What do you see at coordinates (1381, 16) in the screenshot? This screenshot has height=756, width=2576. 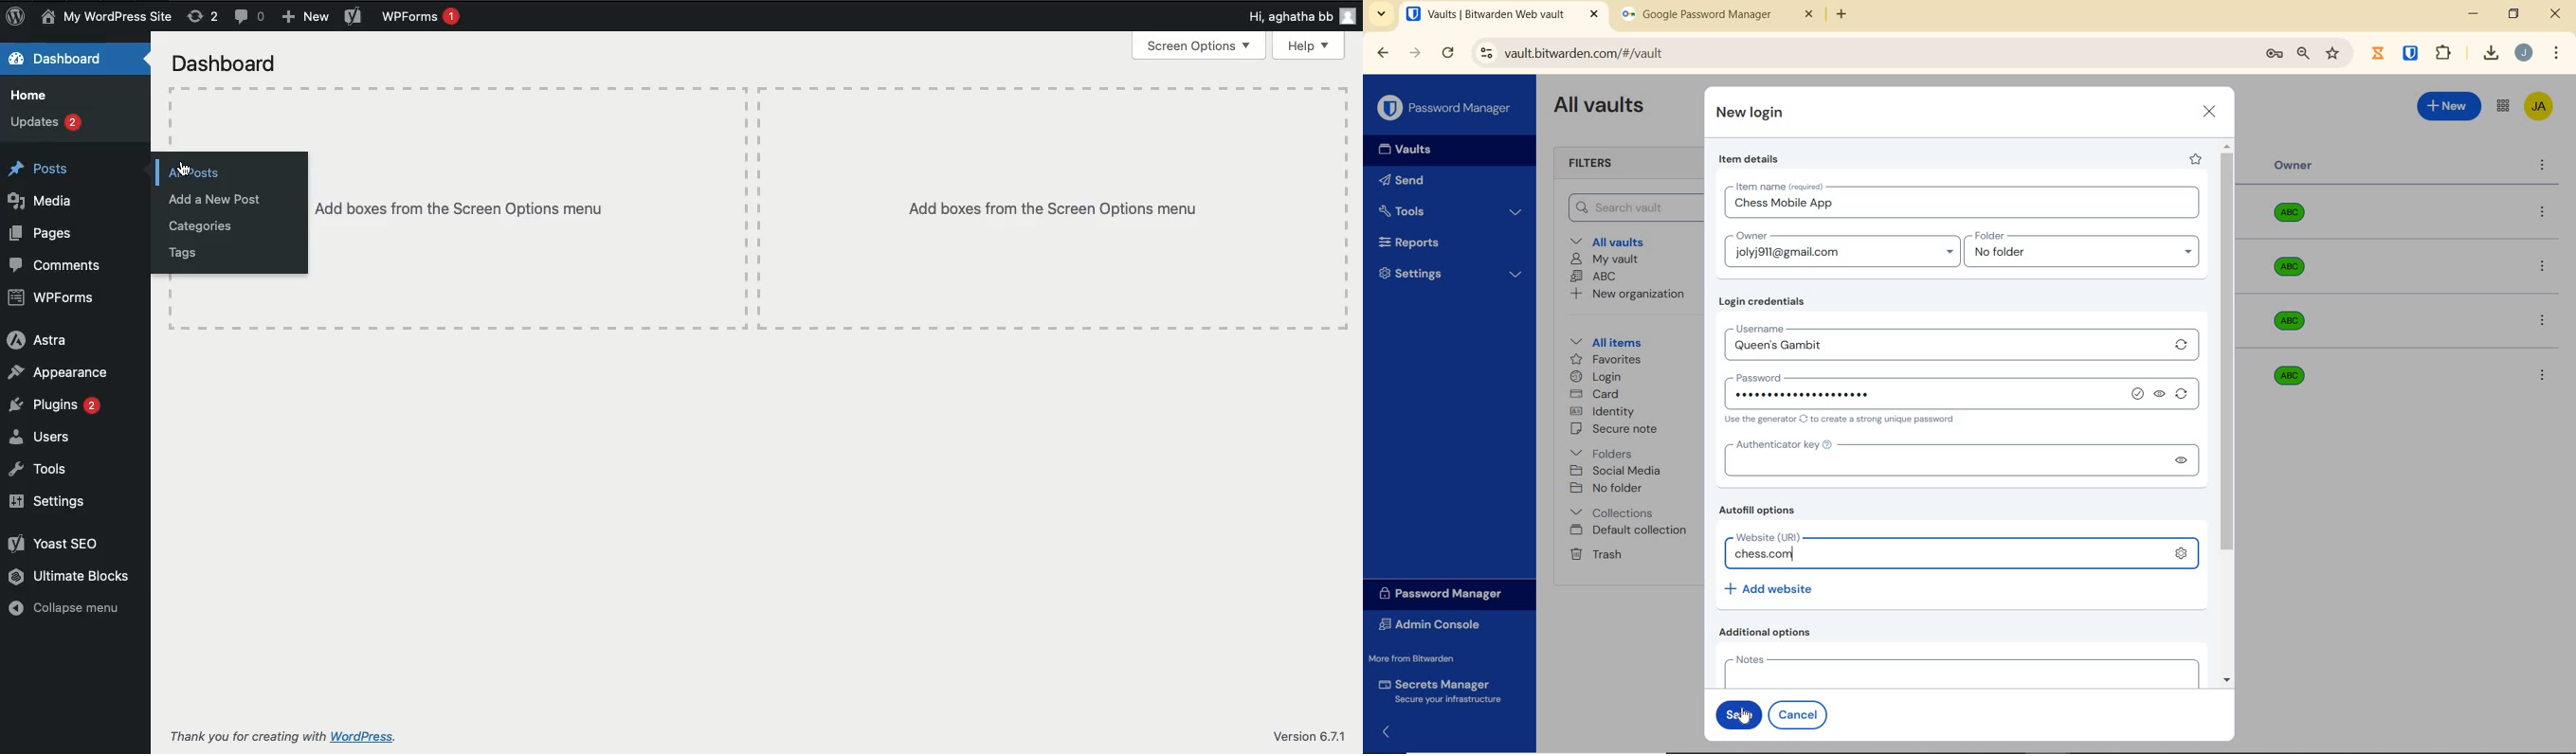 I see `search tabs` at bounding box center [1381, 16].